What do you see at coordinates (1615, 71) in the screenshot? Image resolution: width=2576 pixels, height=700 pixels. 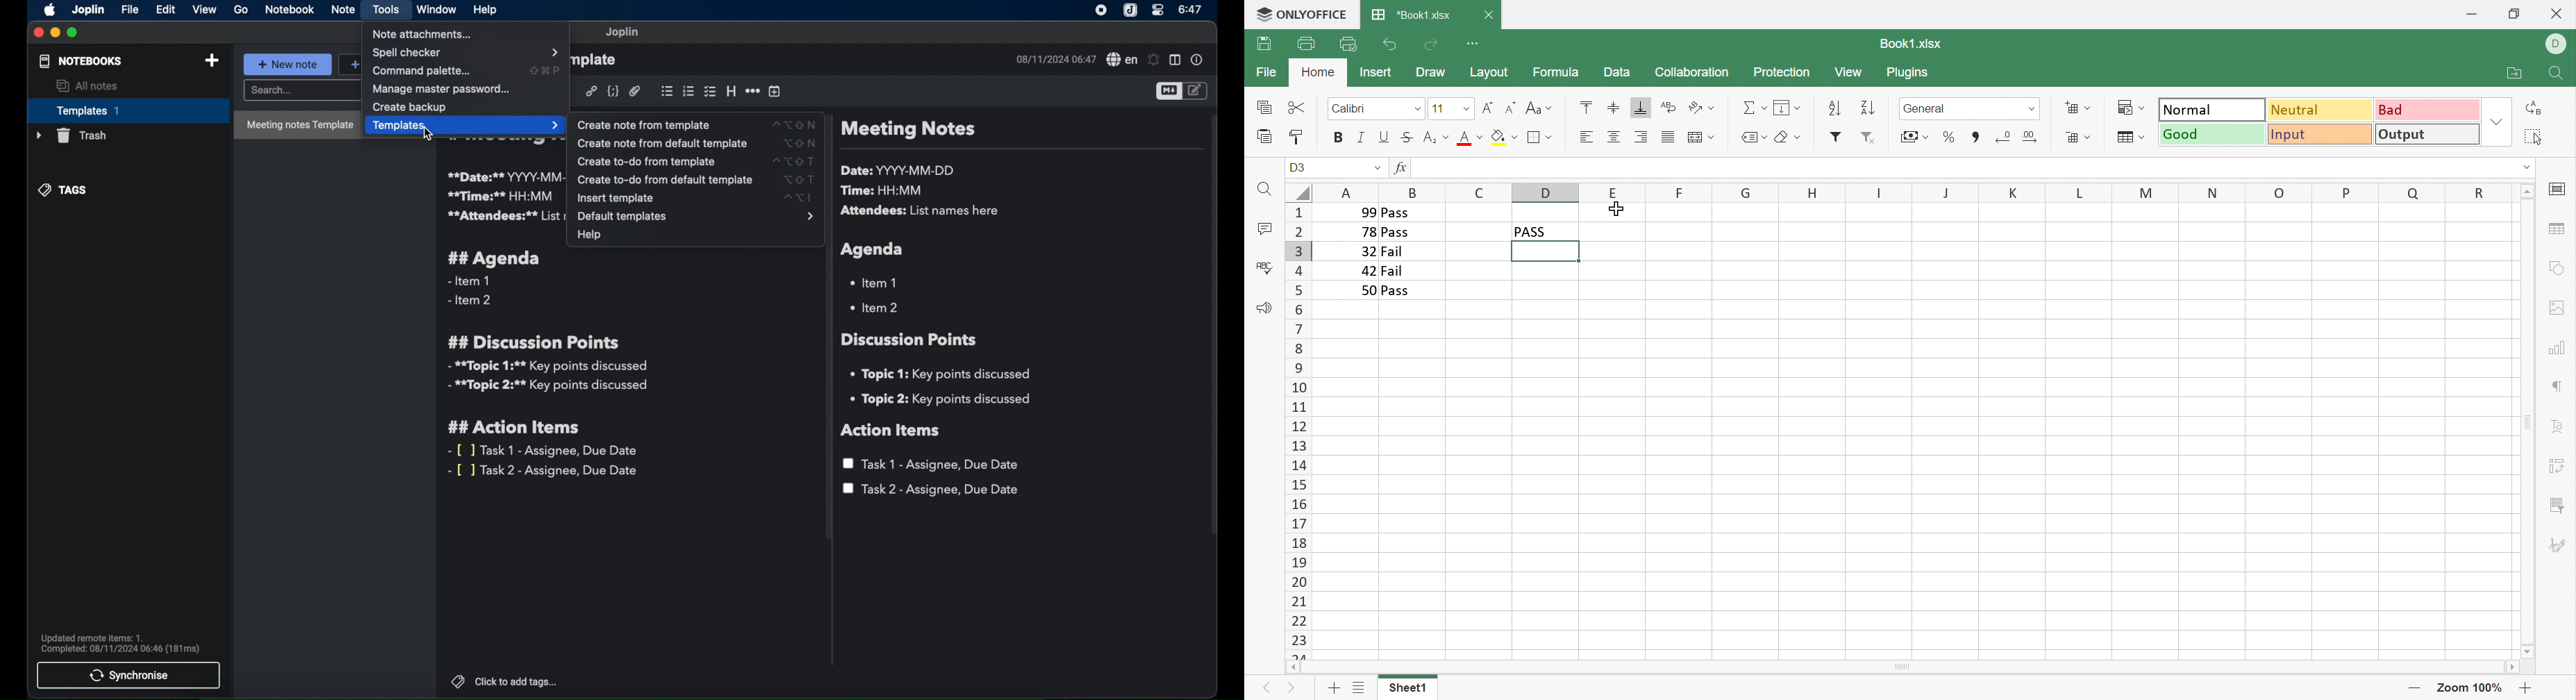 I see `Data` at bounding box center [1615, 71].